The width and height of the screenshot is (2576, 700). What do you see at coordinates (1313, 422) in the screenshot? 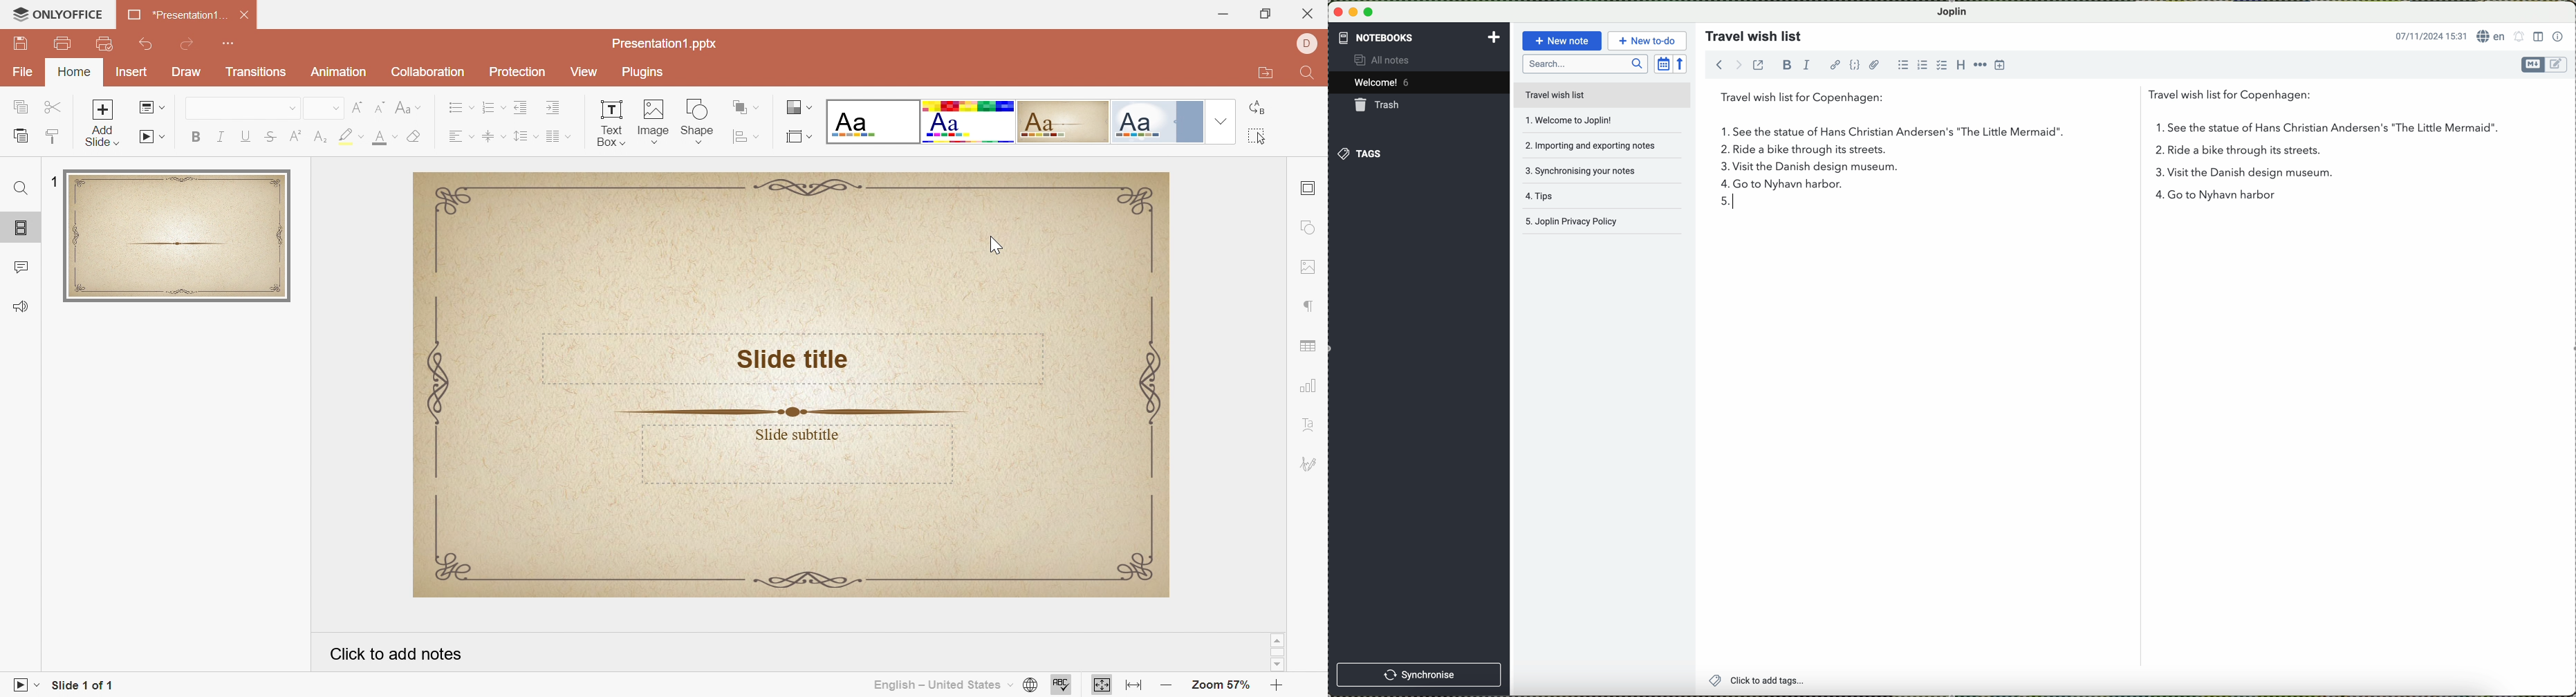
I see `Text Art settings` at bounding box center [1313, 422].